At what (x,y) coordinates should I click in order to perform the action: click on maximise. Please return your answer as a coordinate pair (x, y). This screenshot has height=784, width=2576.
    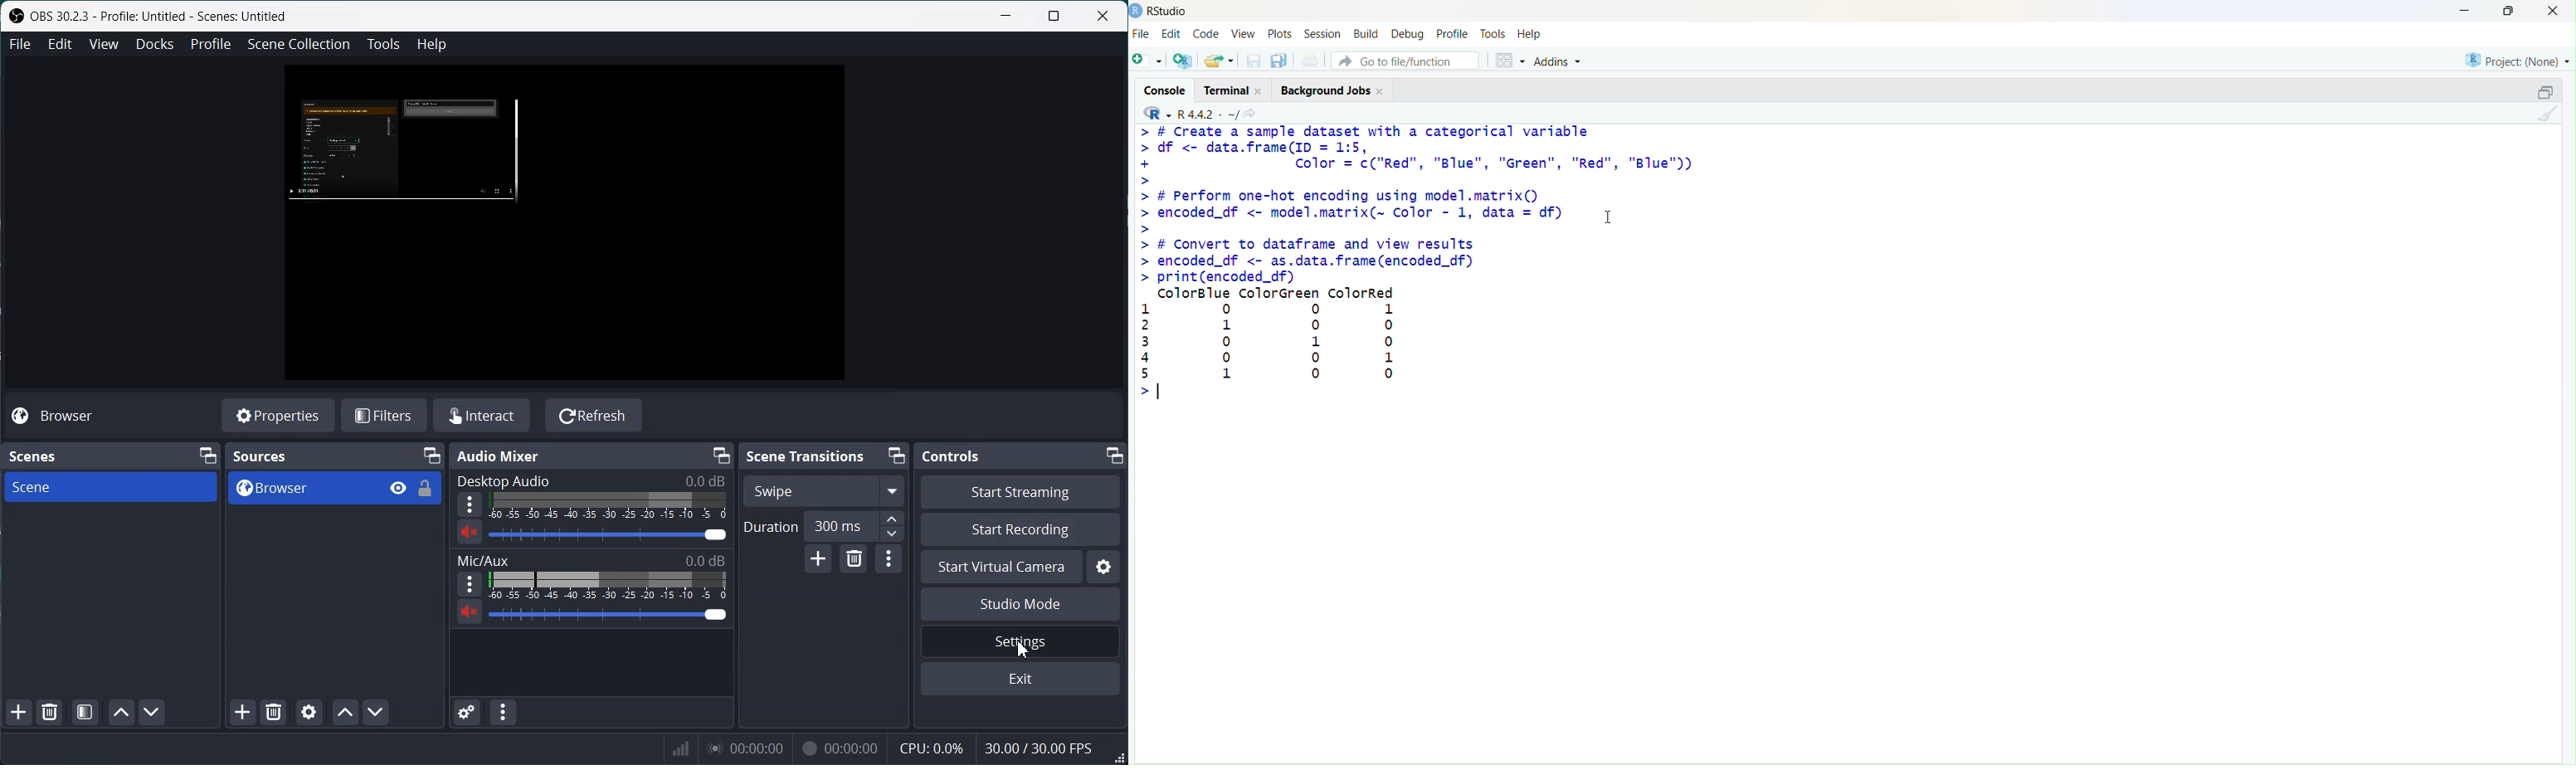
    Looking at the image, I should click on (2510, 11).